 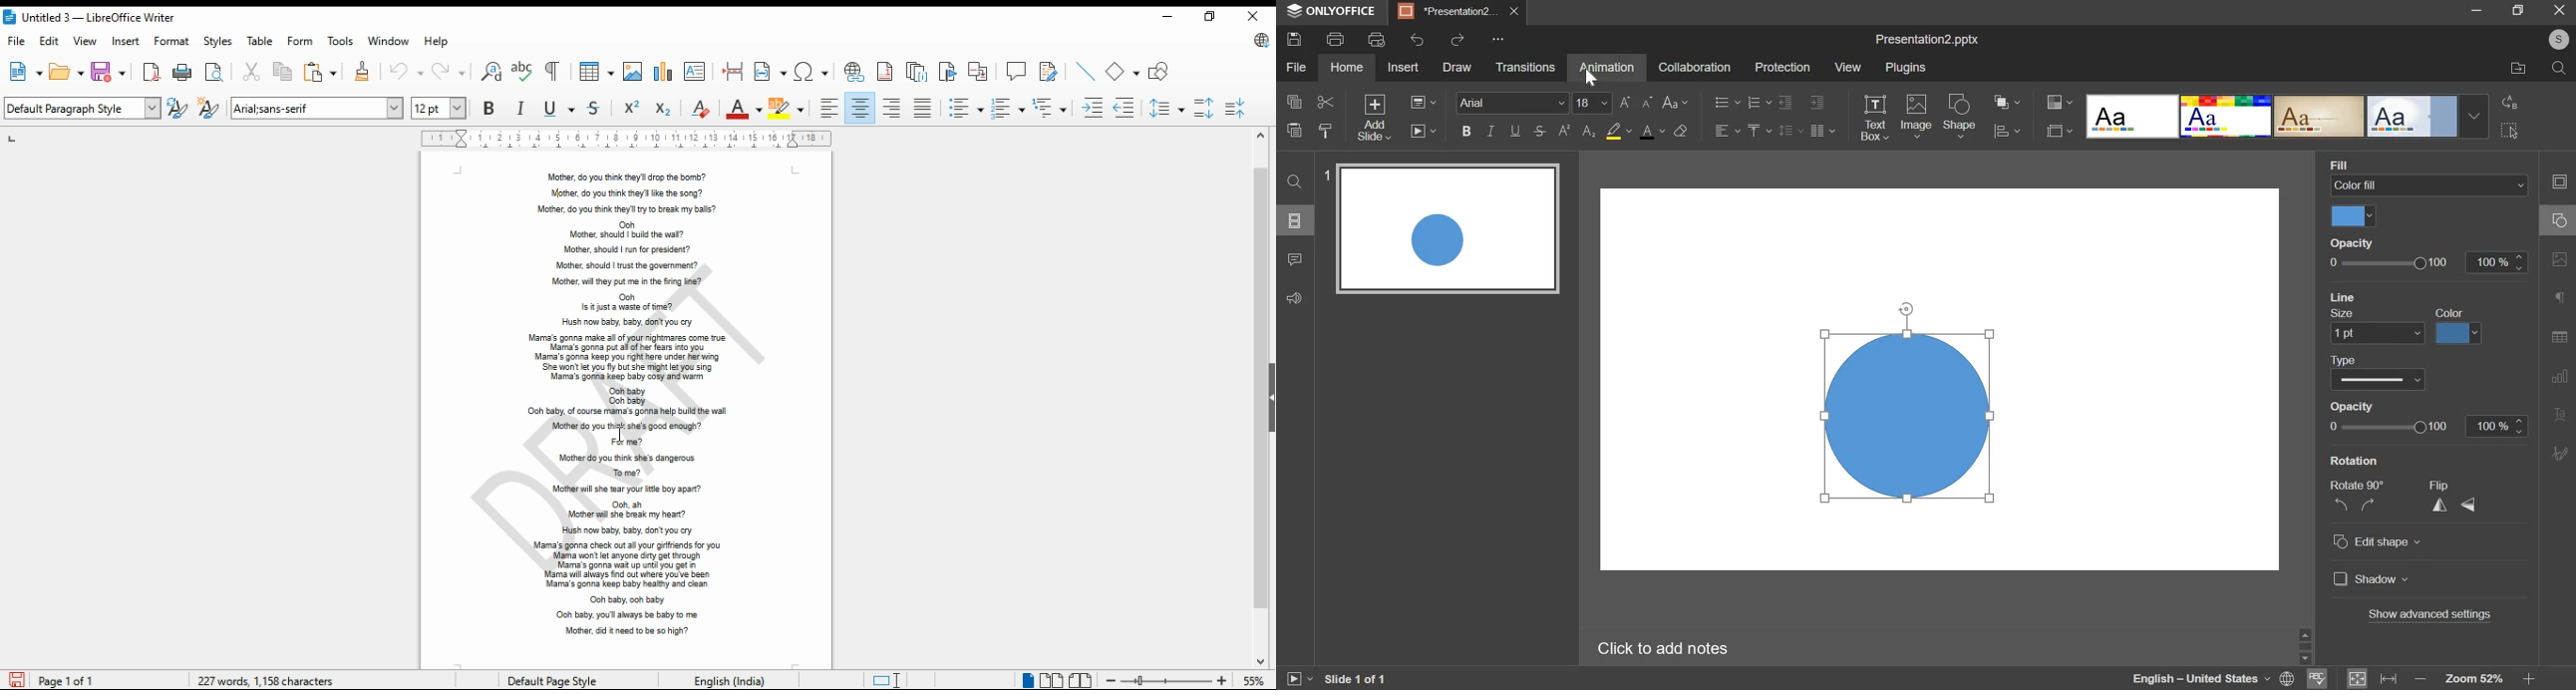 I want to click on copy, so click(x=1293, y=100).